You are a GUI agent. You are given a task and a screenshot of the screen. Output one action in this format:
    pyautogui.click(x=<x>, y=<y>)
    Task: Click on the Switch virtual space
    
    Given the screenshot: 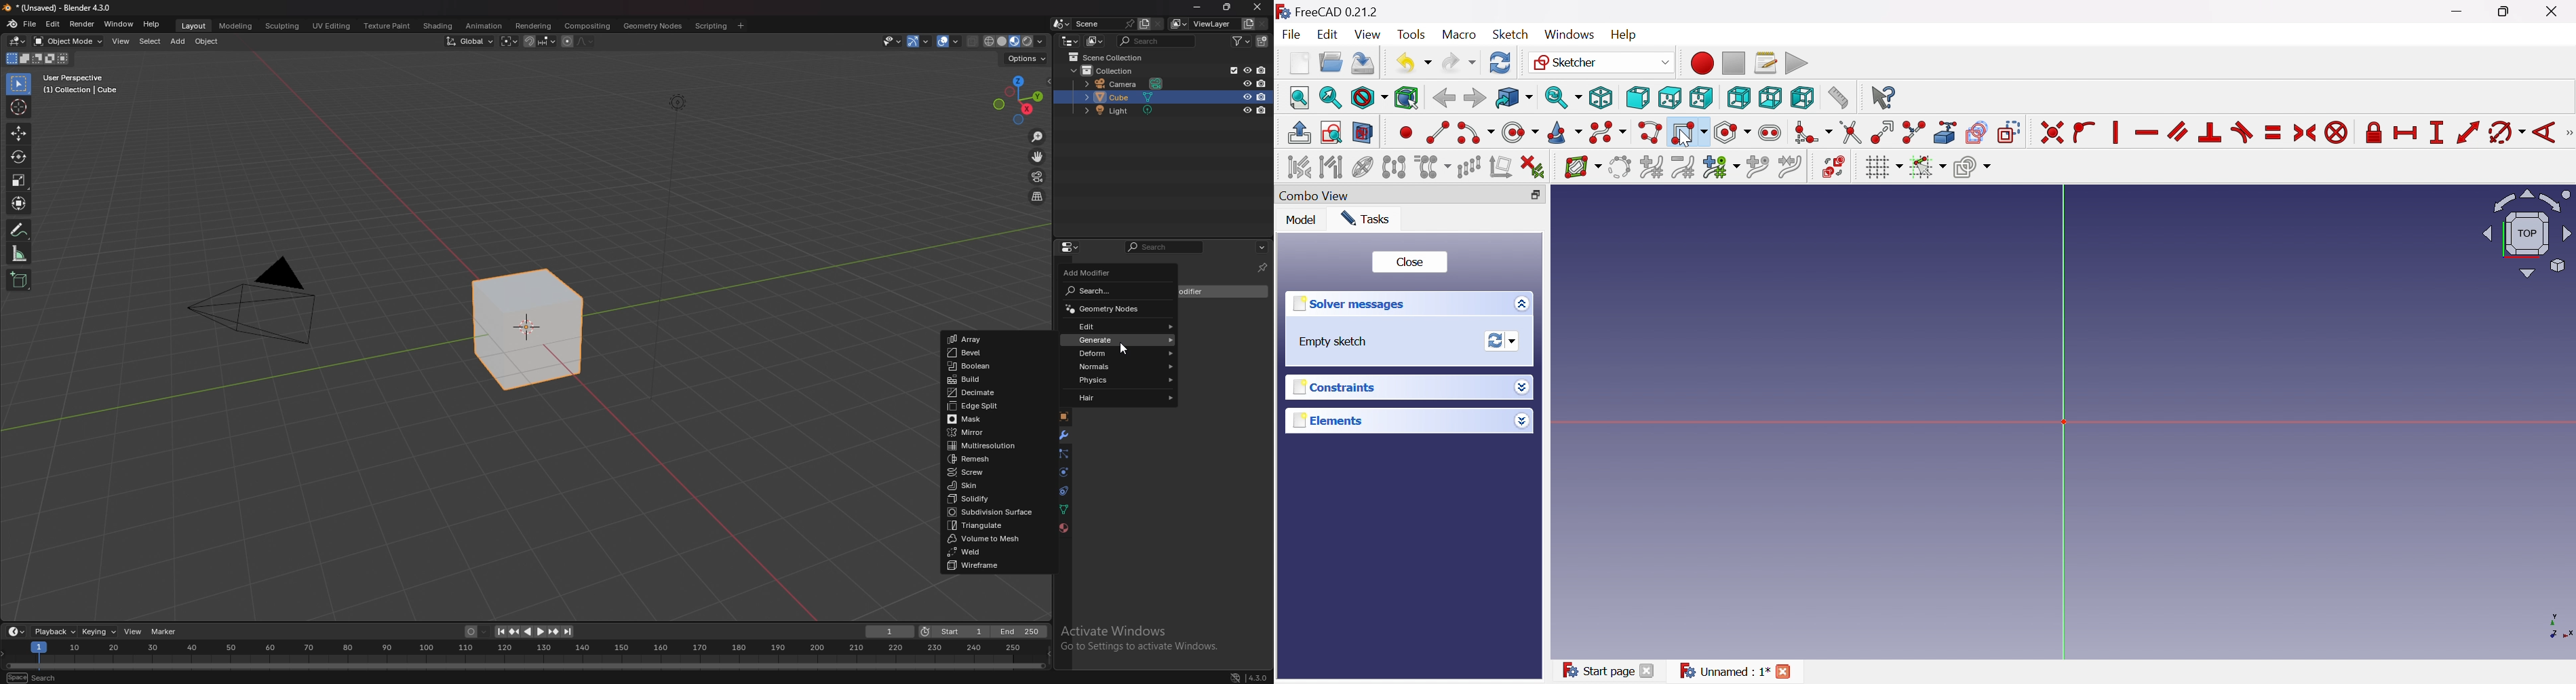 What is the action you would take?
    pyautogui.click(x=1836, y=168)
    